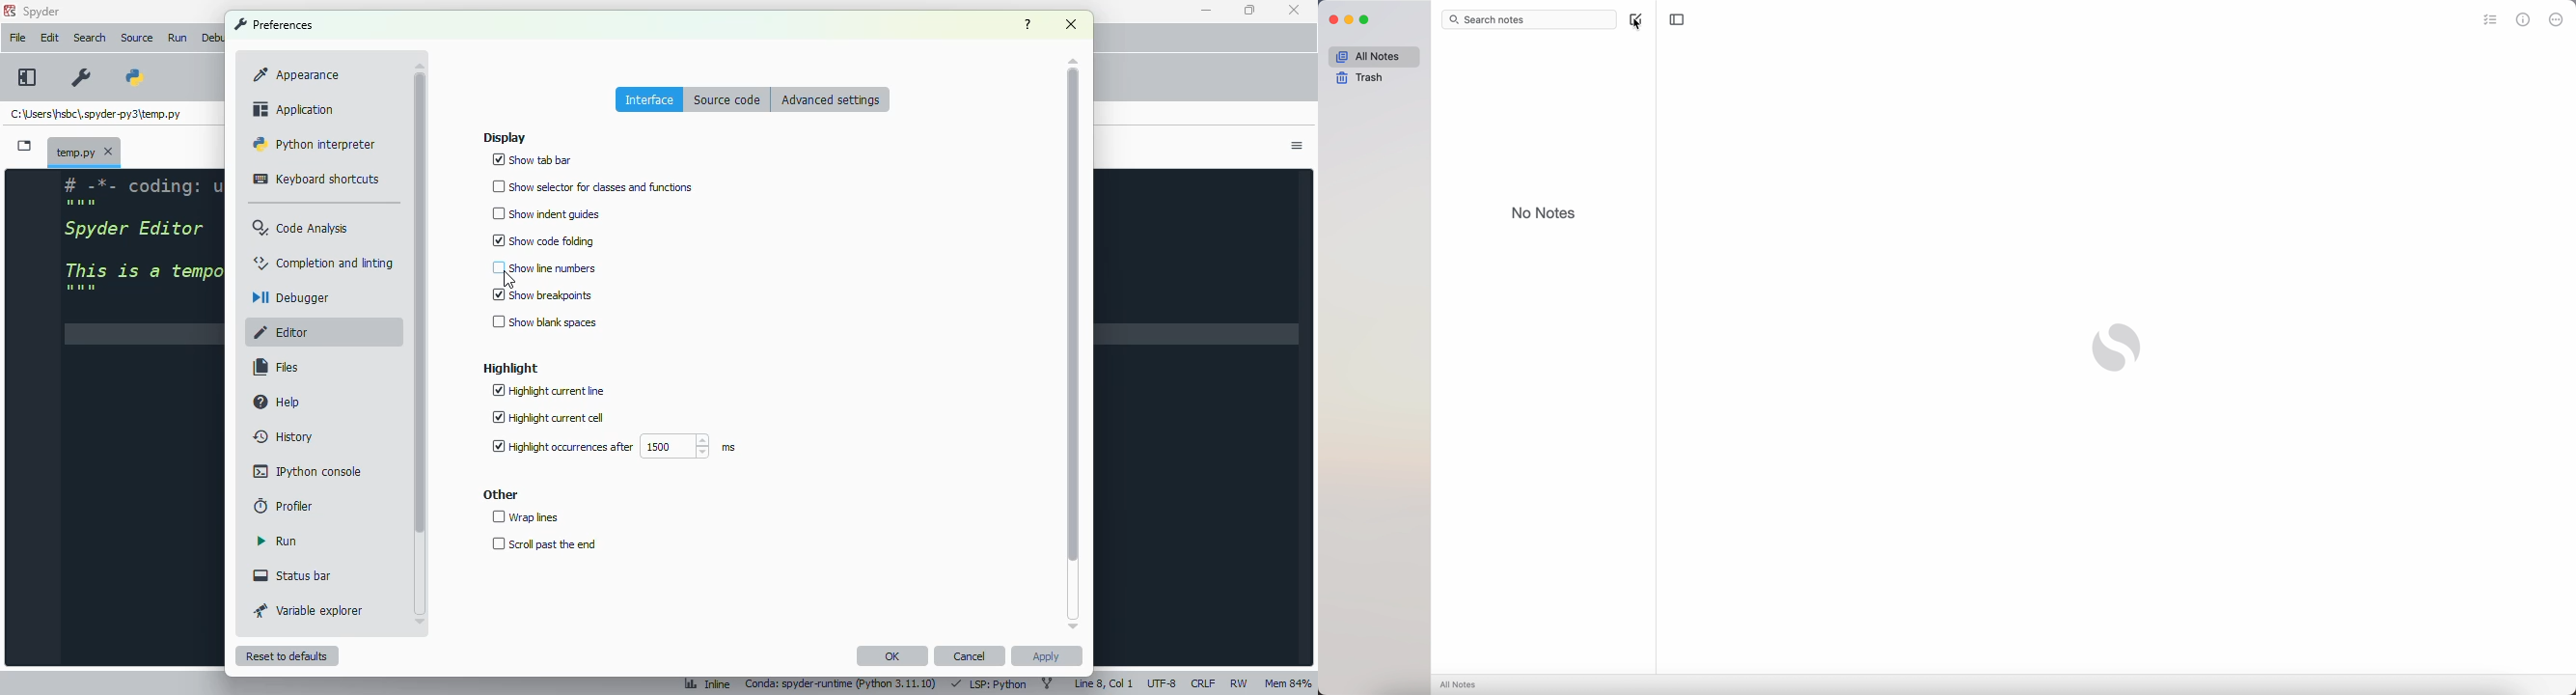  Describe the element at coordinates (1104, 682) in the screenshot. I see `line 8, col 8` at that location.